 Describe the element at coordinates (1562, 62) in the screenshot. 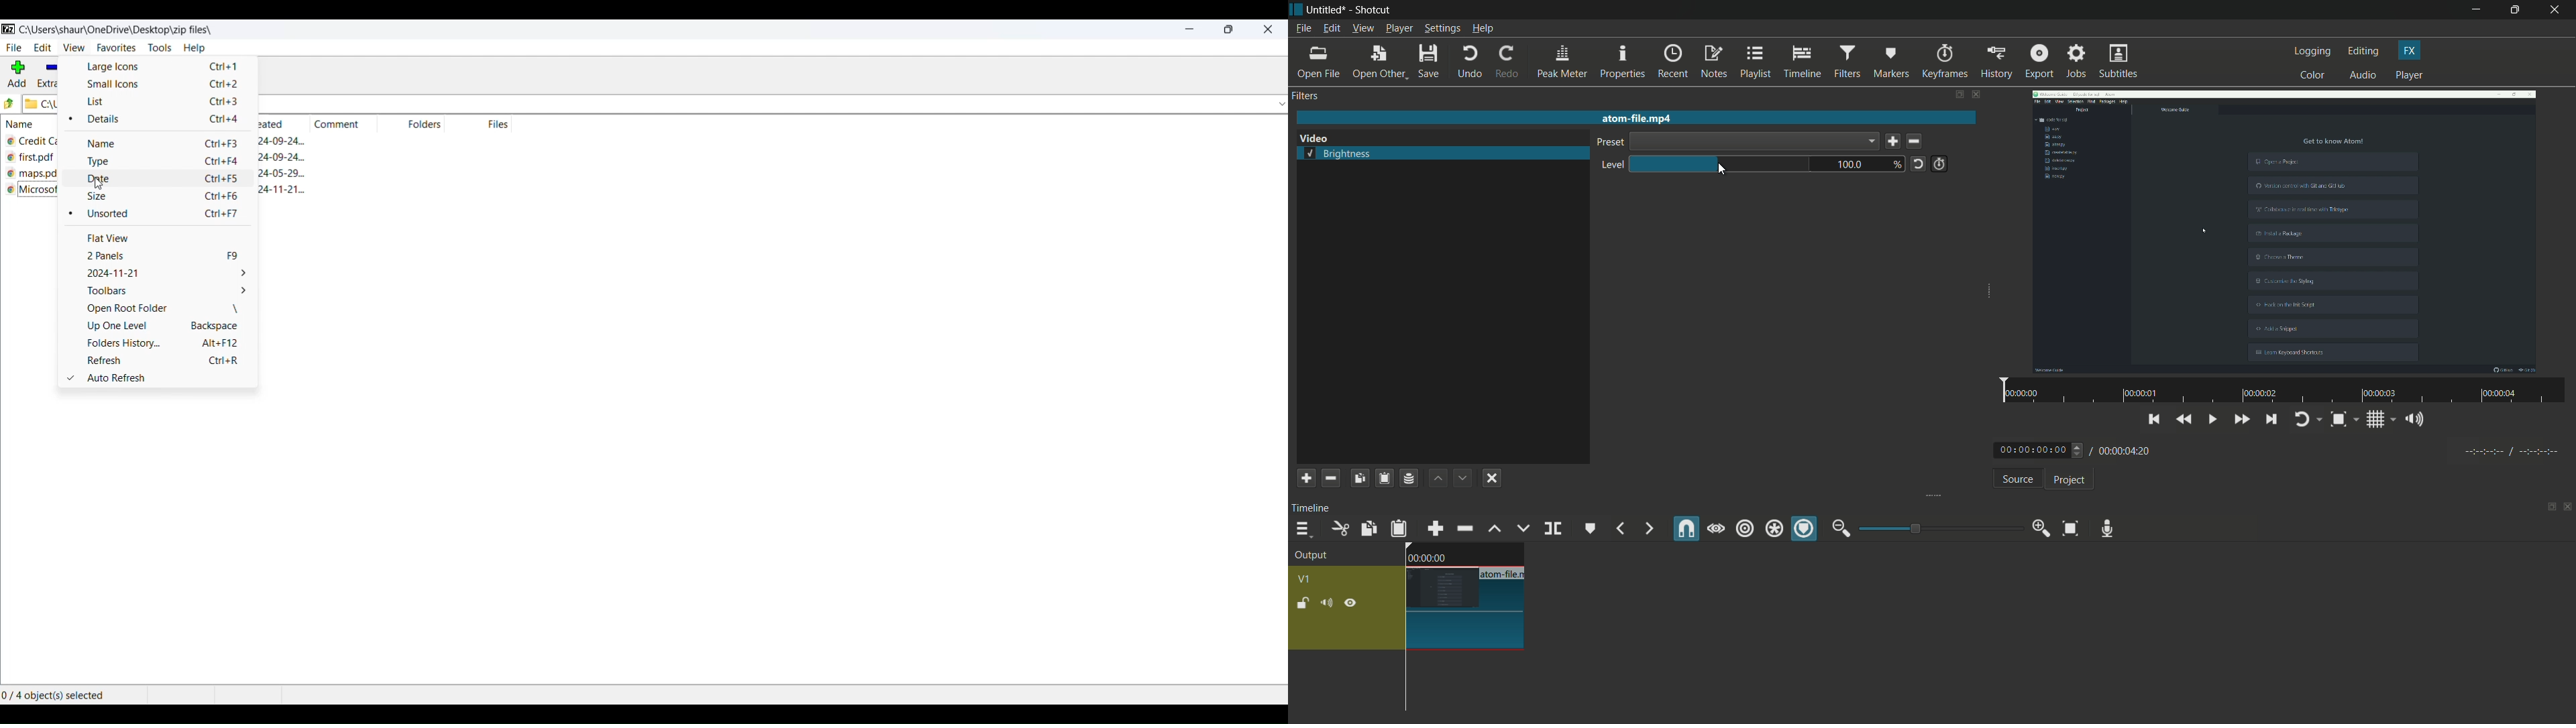

I see `peak meter` at that location.